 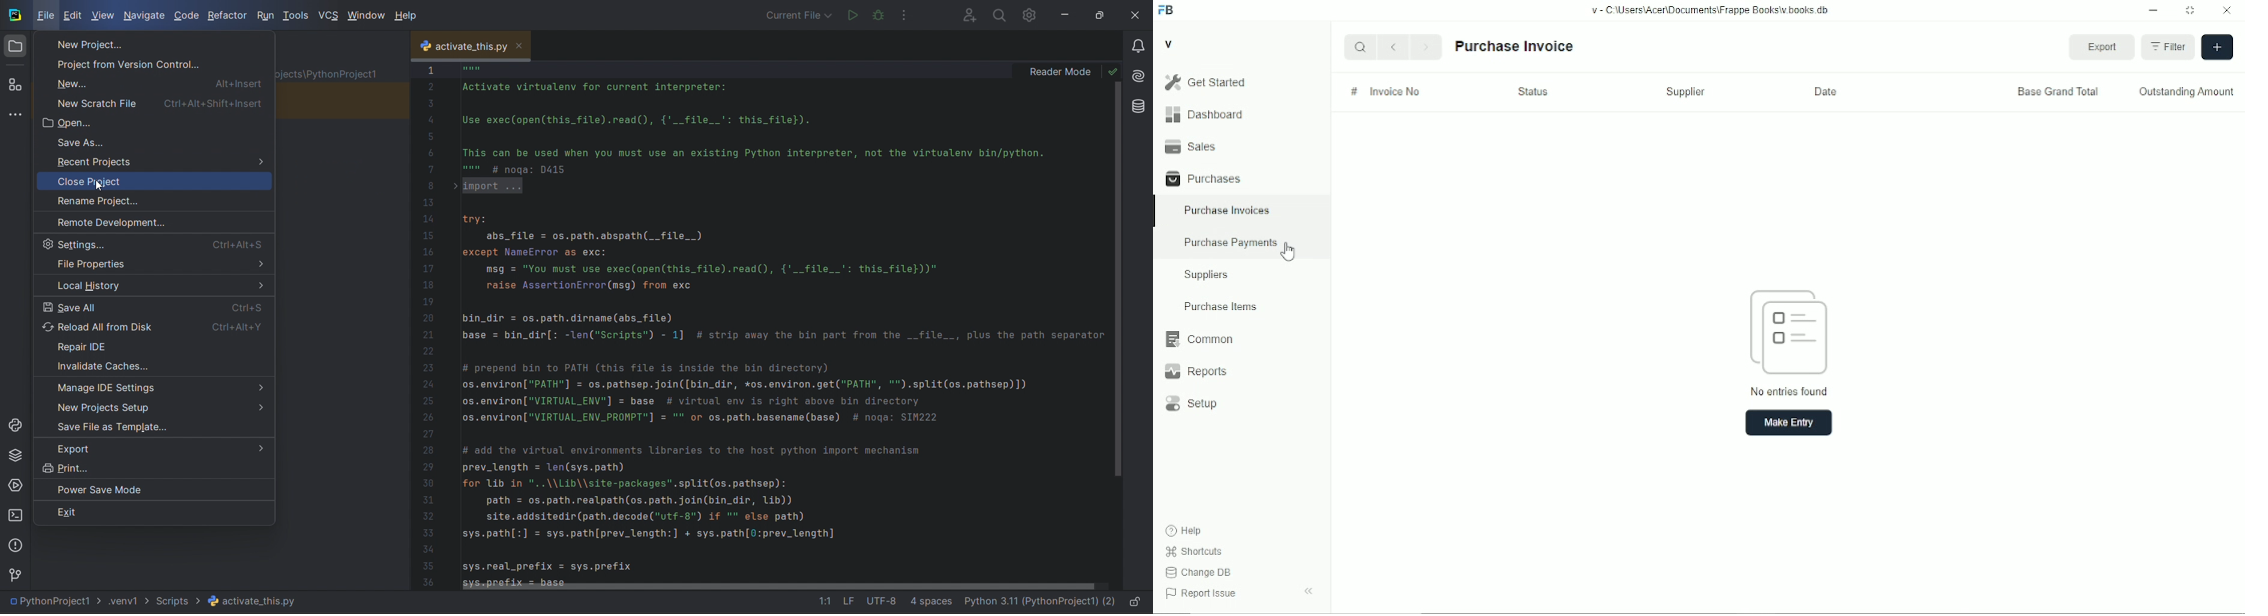 I want to click on Purchases, so click(x=1241, y=178).